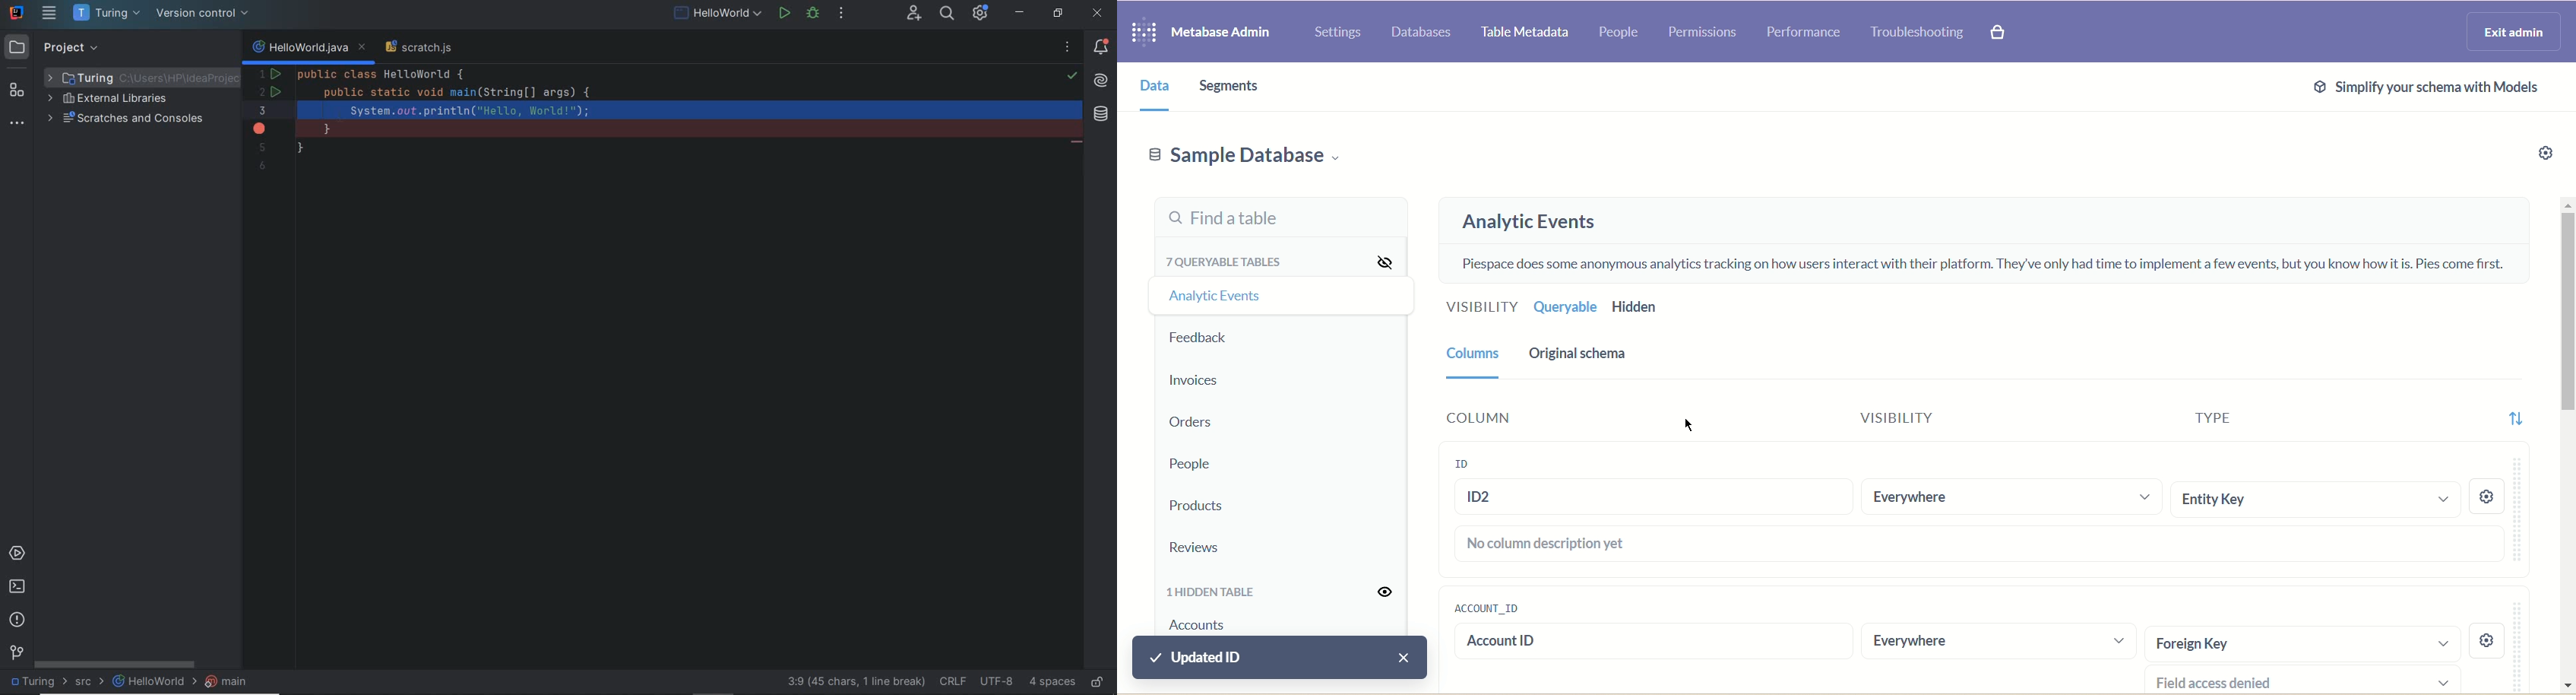 The image size is (2576, 700). What do you see at coordinates (2549, 151) in the screenshot?
I see `Settings` at bounding box center [2549, 151].